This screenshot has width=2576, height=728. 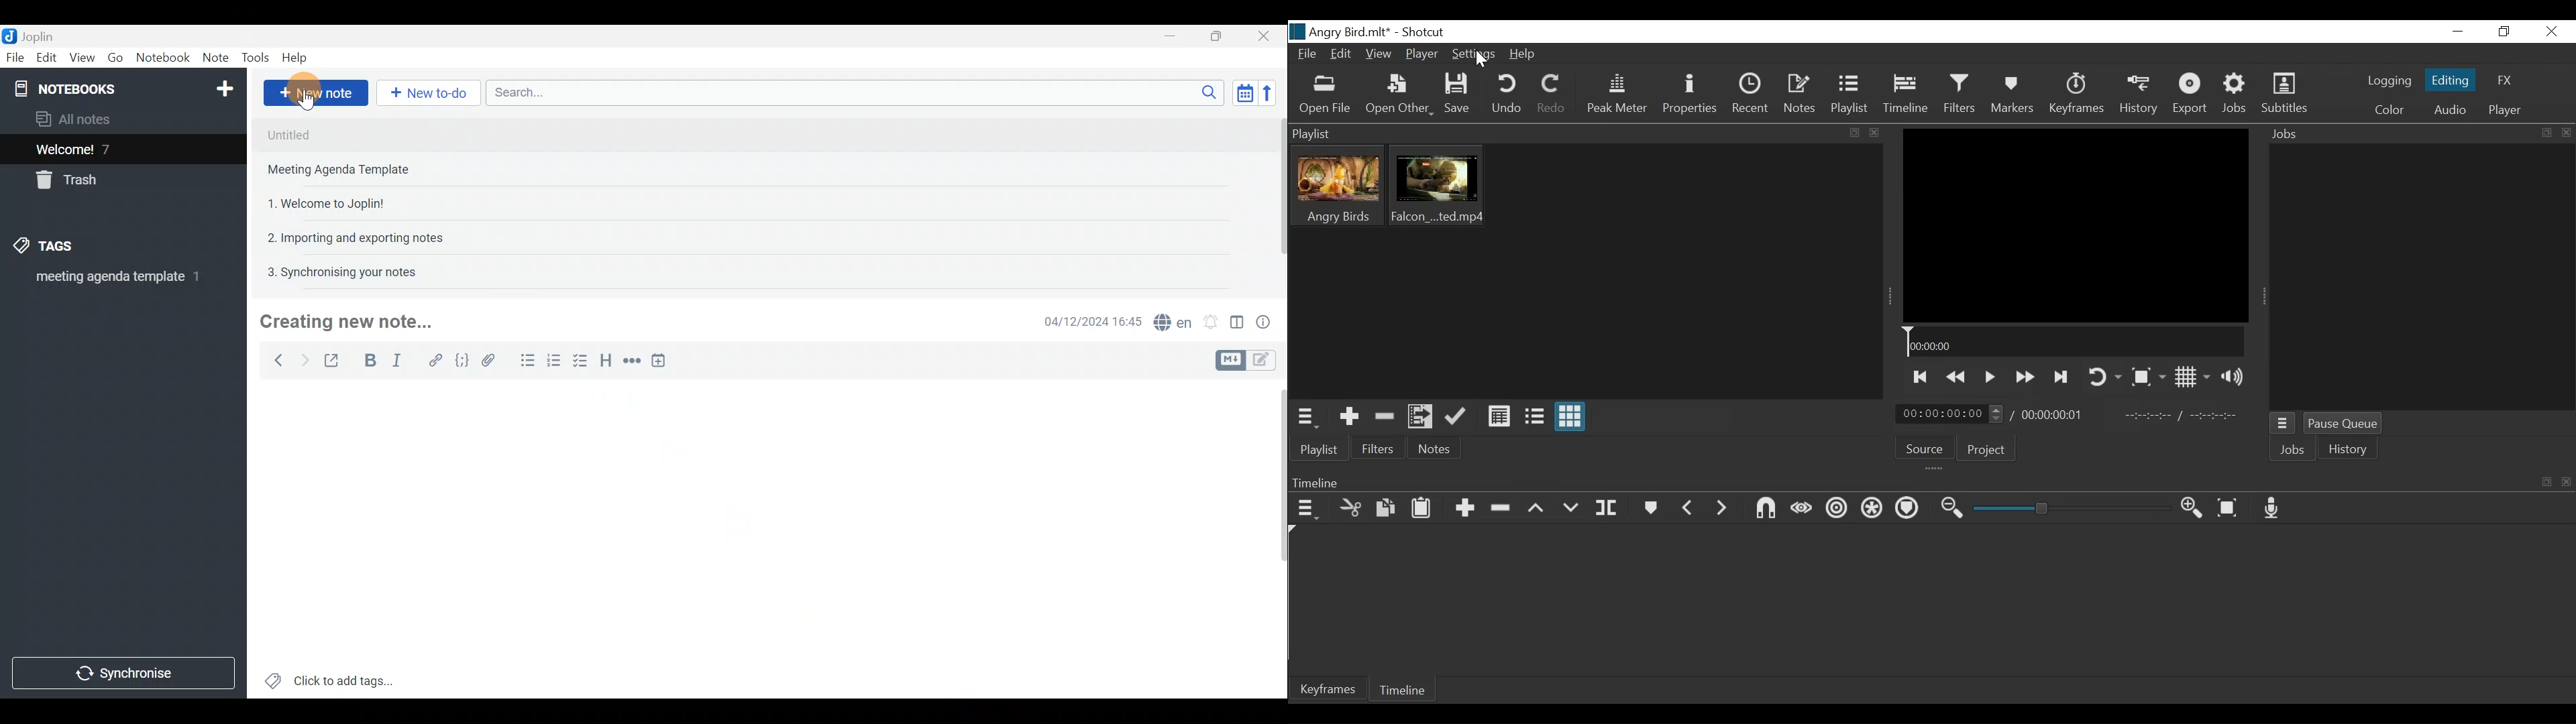 What do you see at coordinates (1276, 537) in the screenshot?
I see `Scroll bar` at bounding box center [1276, 537].